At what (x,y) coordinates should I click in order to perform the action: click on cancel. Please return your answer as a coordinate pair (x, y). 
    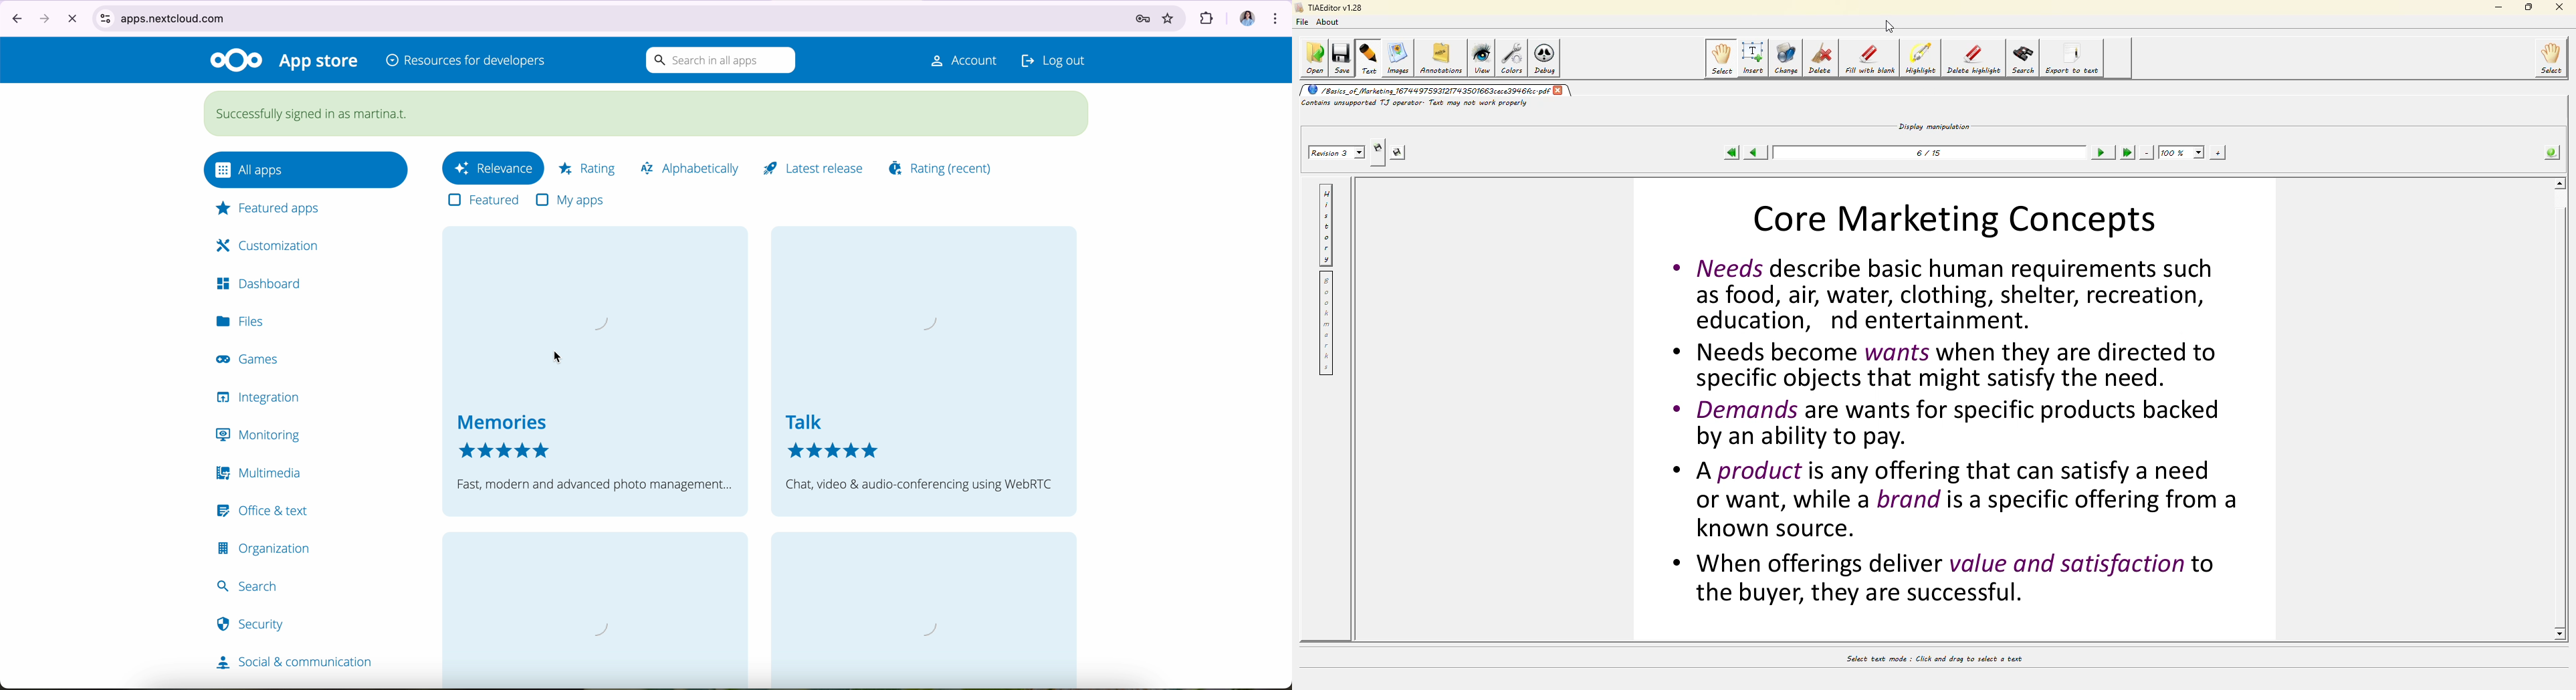
    Looking at the image, I should click on (73, 19).